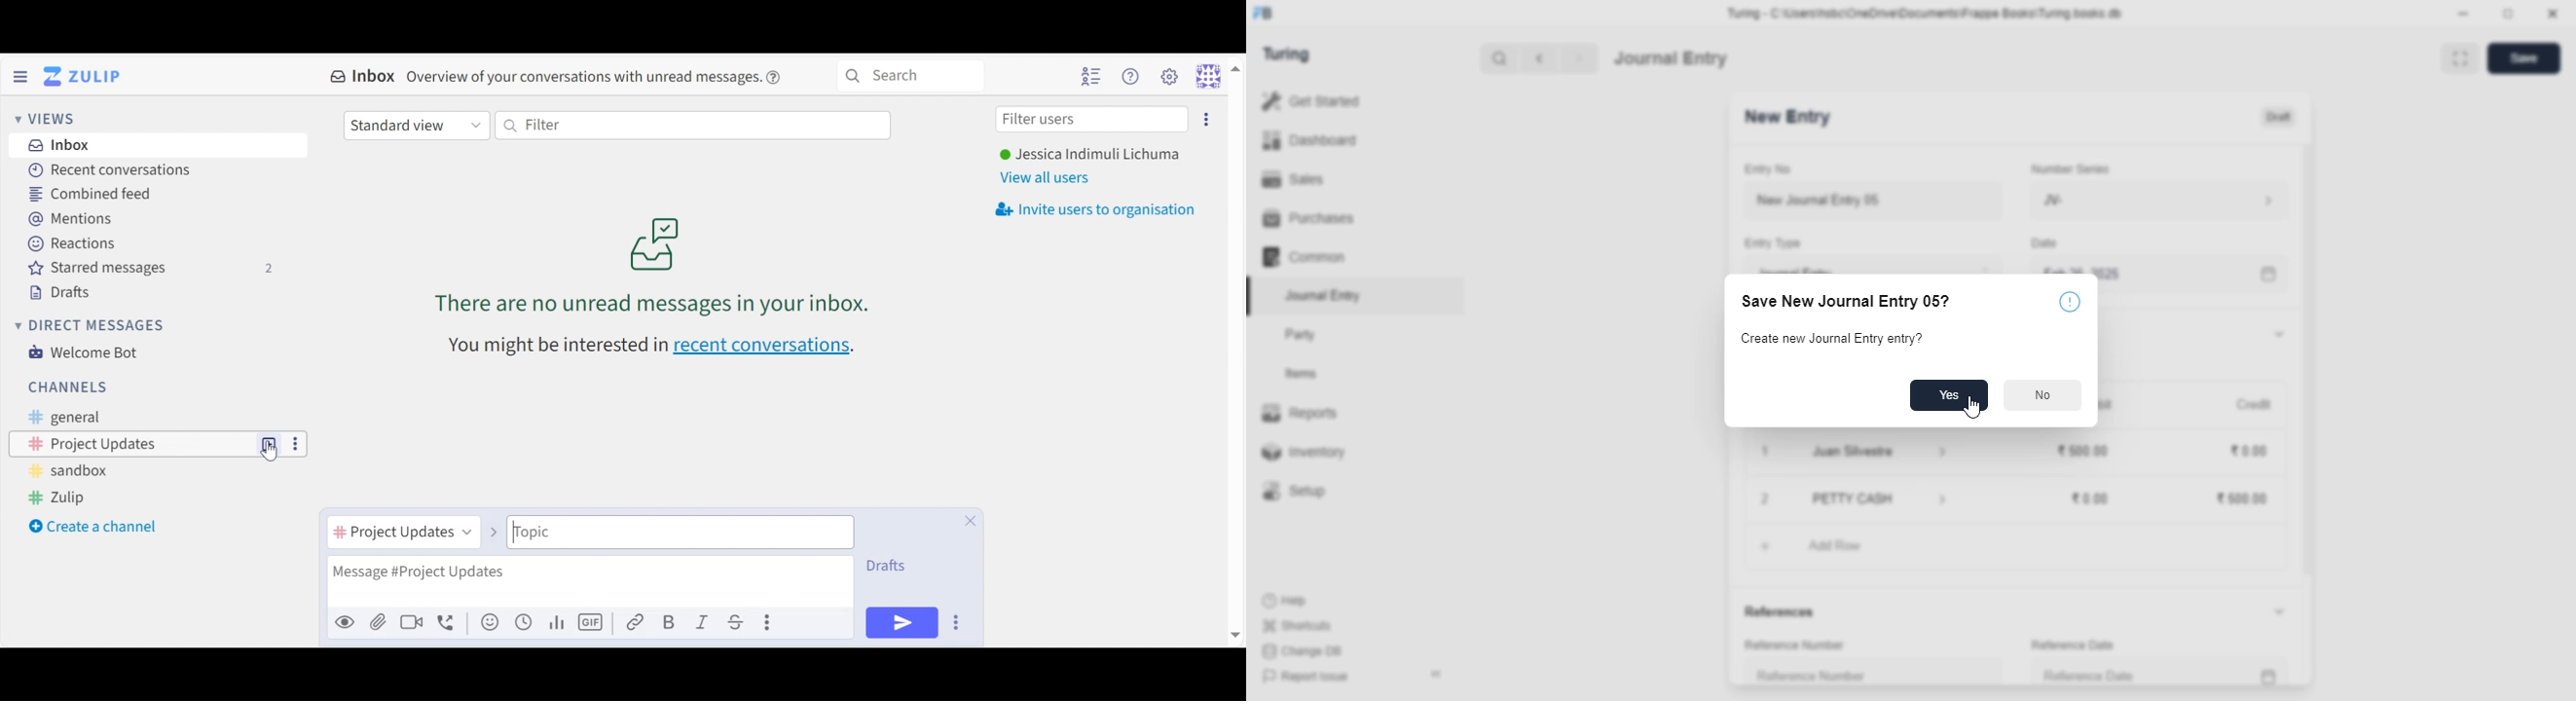  Describe the element at coordinates (1943, 453) in the screenshot. I see `account information` at that location.